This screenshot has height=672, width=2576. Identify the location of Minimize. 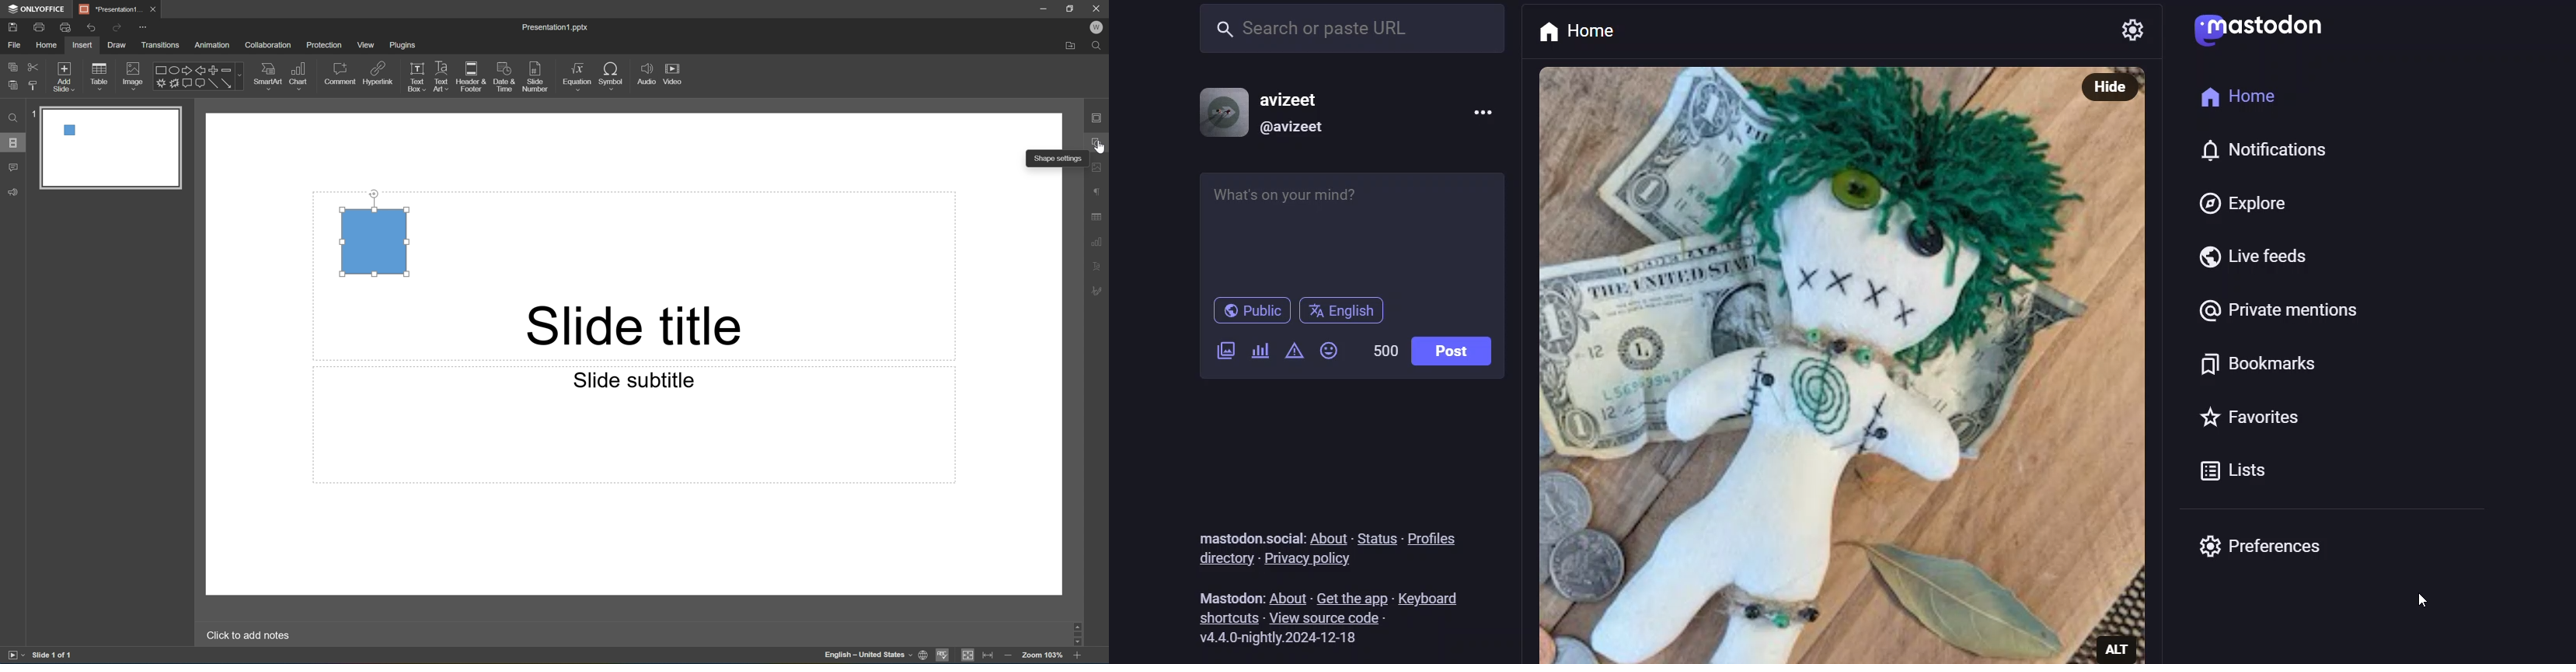
(1044, 7).